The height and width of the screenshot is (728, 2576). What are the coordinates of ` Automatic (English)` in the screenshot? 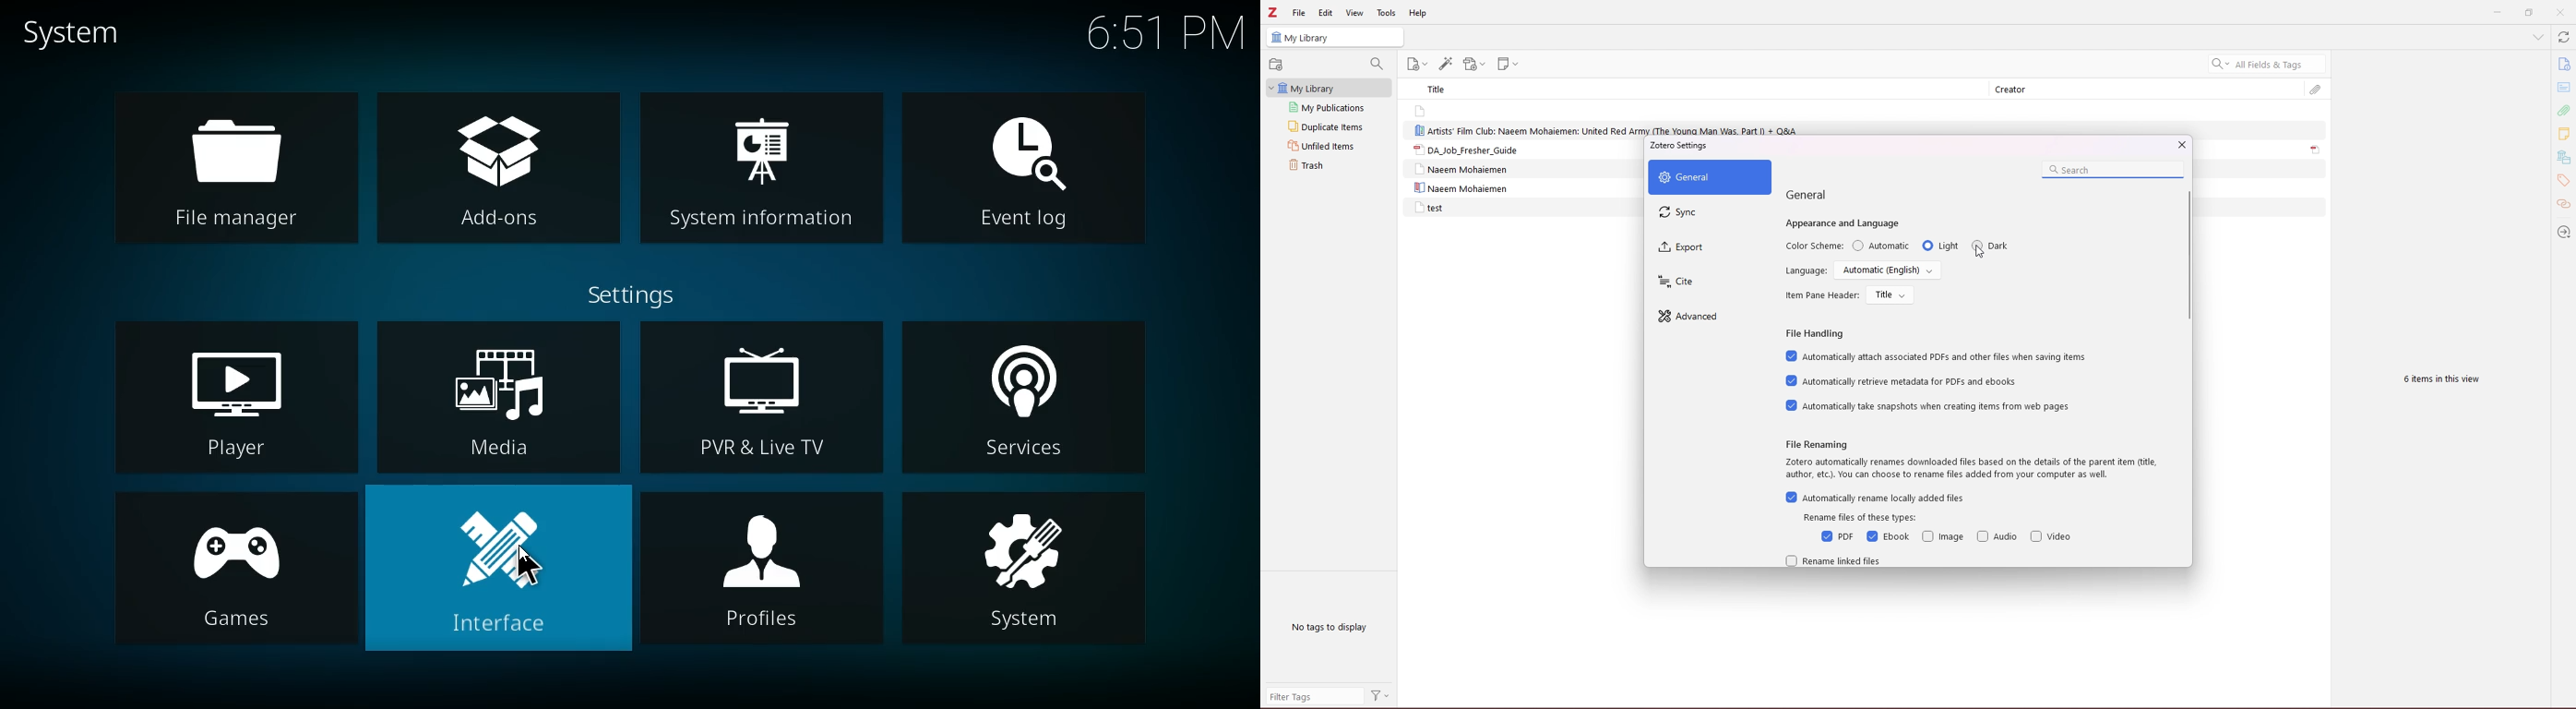 It's located at (1887, 271).